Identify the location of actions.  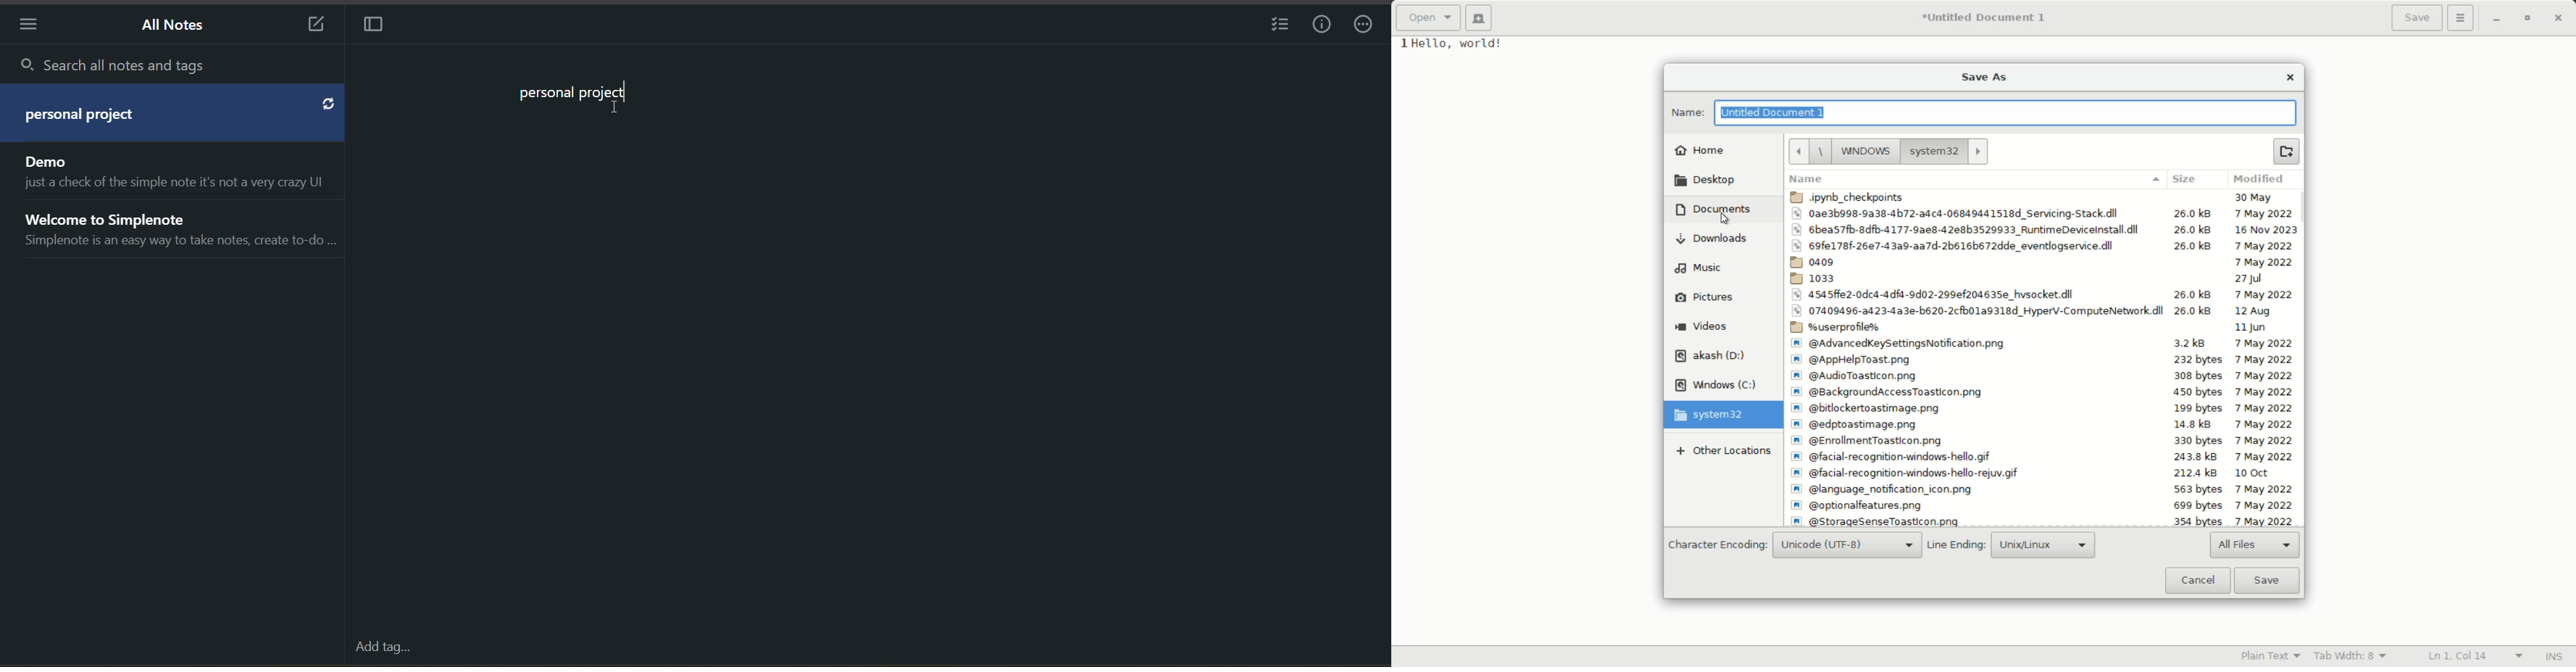
(1367, 26).